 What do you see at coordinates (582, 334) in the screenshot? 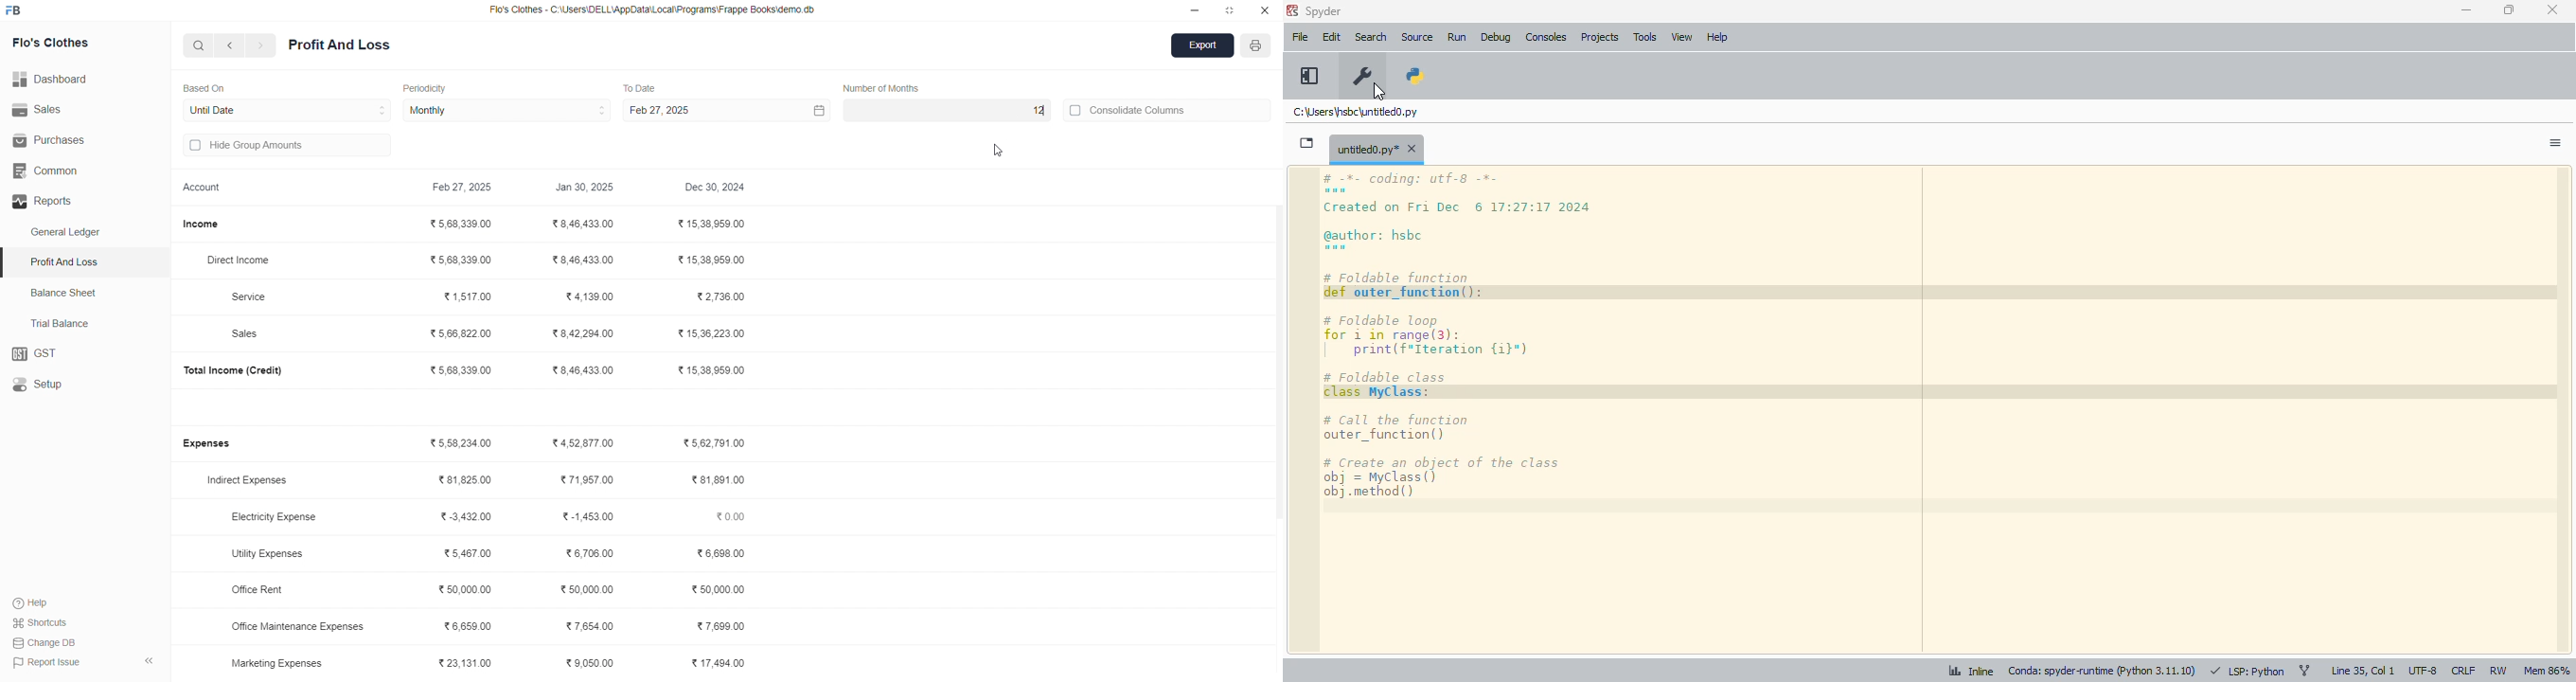
I see `₹8,42,294.00` at bounding box center [582, 334].